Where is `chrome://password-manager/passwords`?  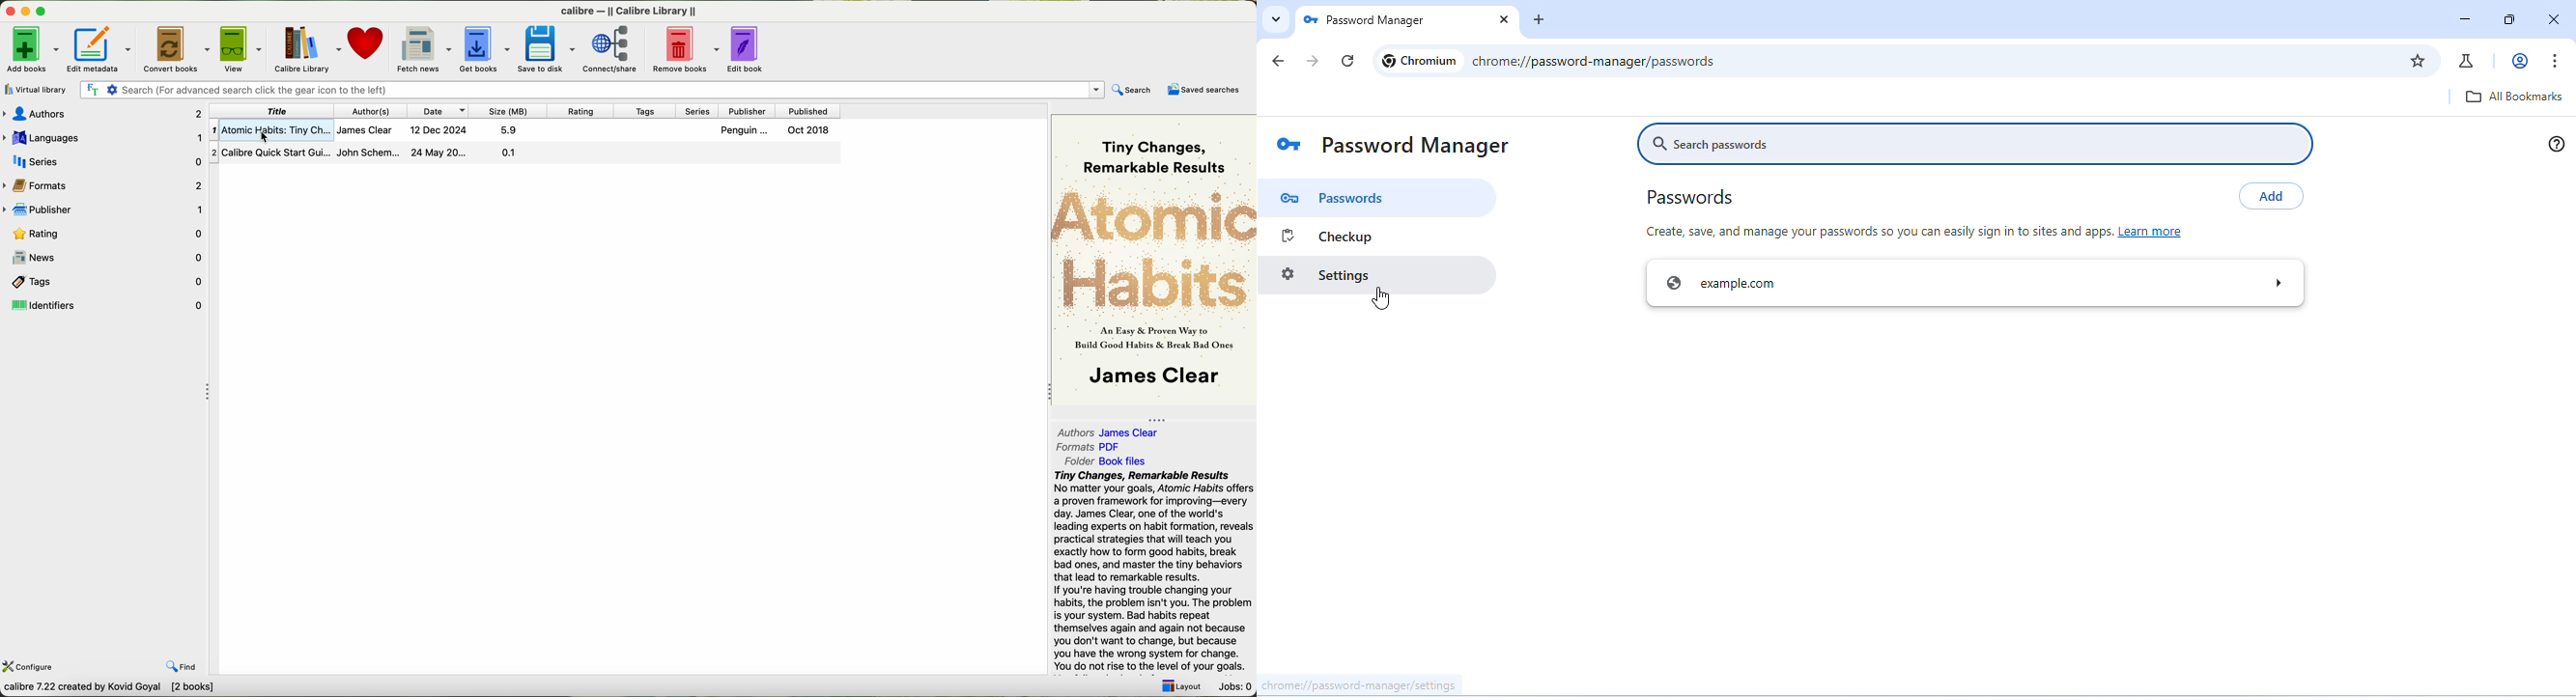 chrome://password-manager/passwords is located at coordinates (1594, 60).